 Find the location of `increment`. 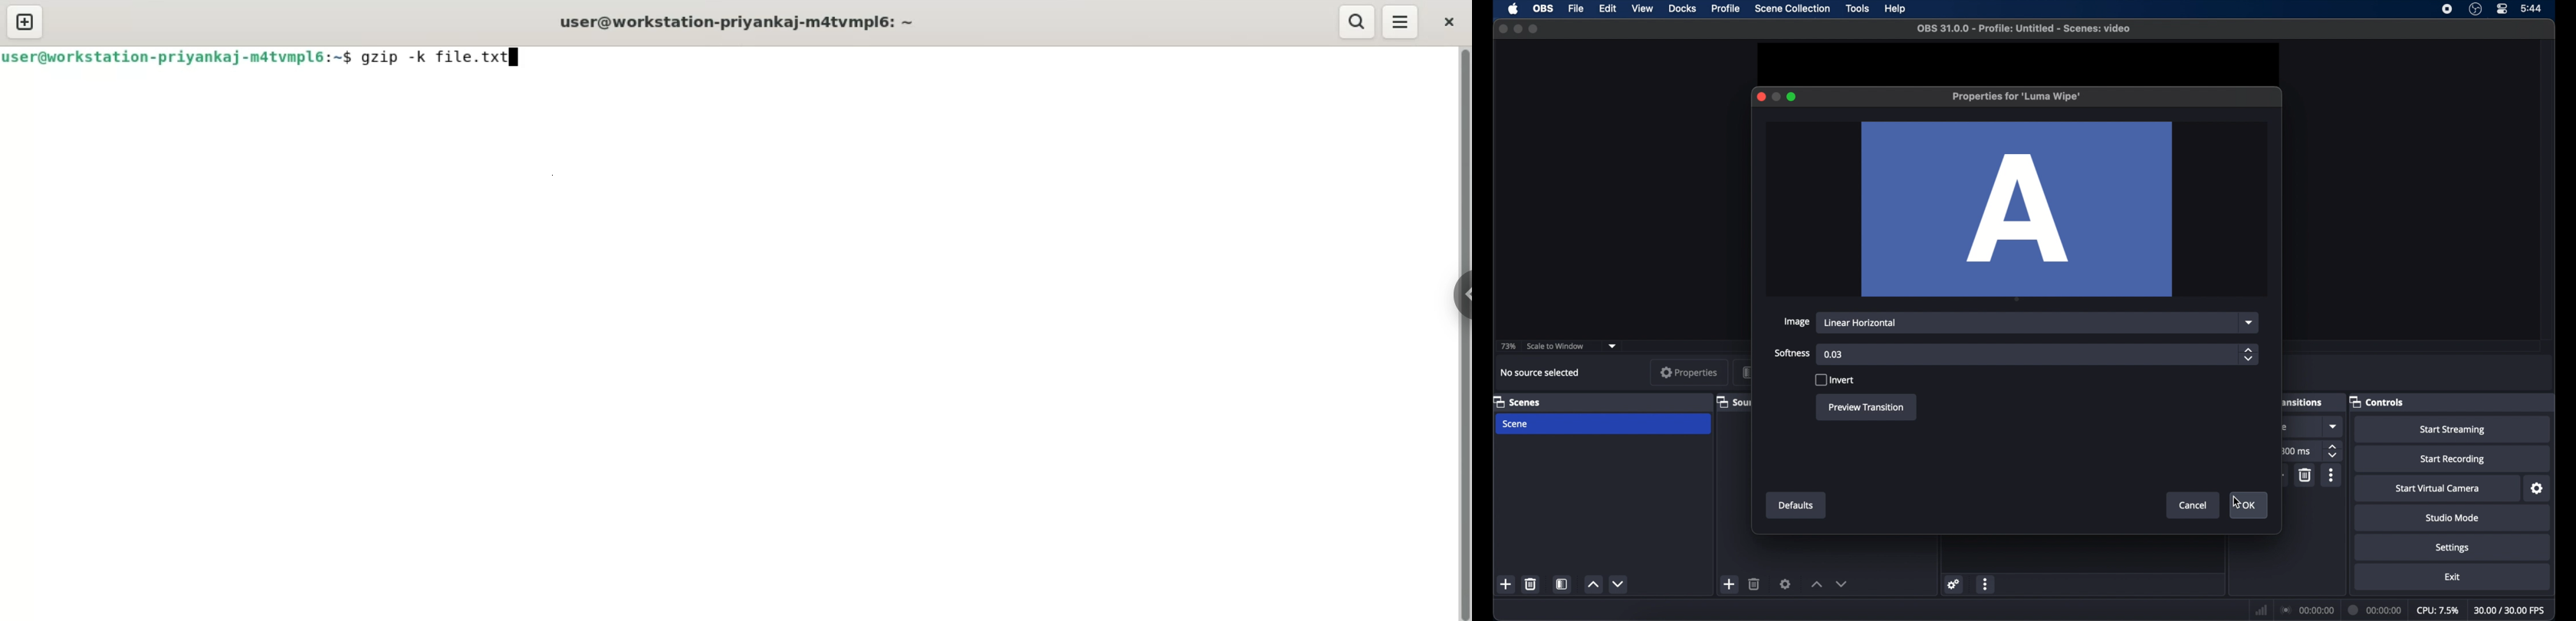

increment is located at coordinates (1595, 584).